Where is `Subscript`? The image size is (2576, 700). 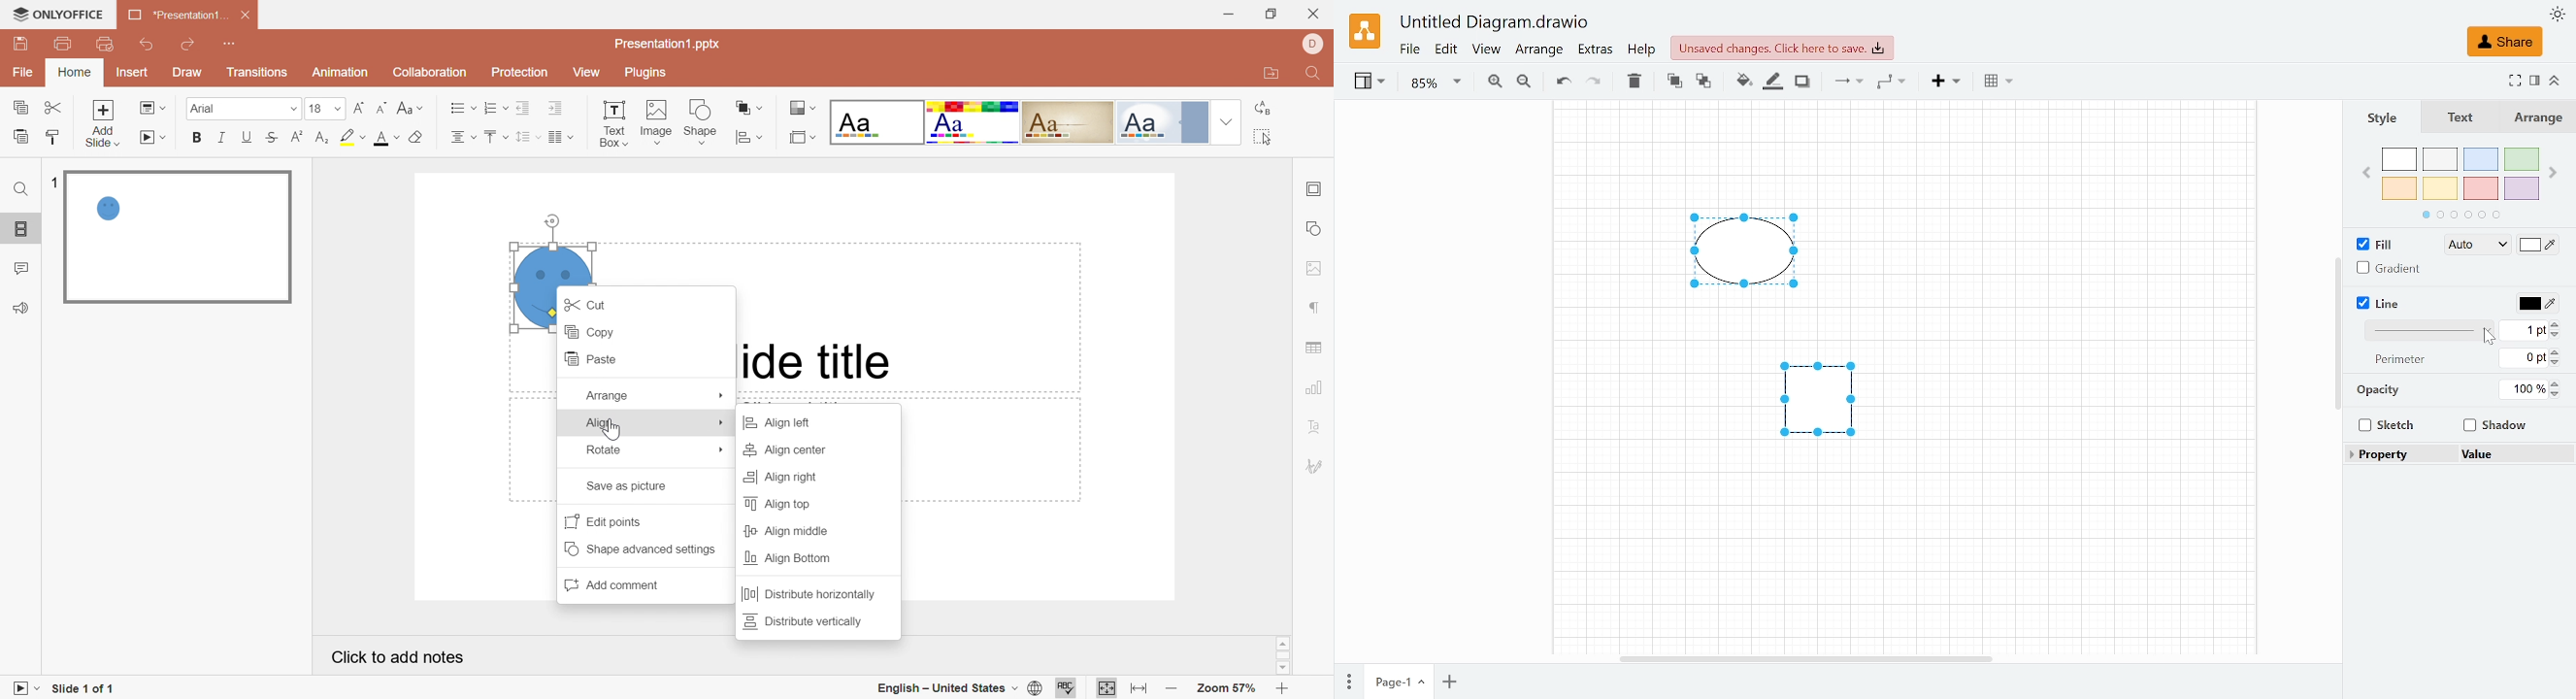 Subscript is located at coordinates (322, 138).